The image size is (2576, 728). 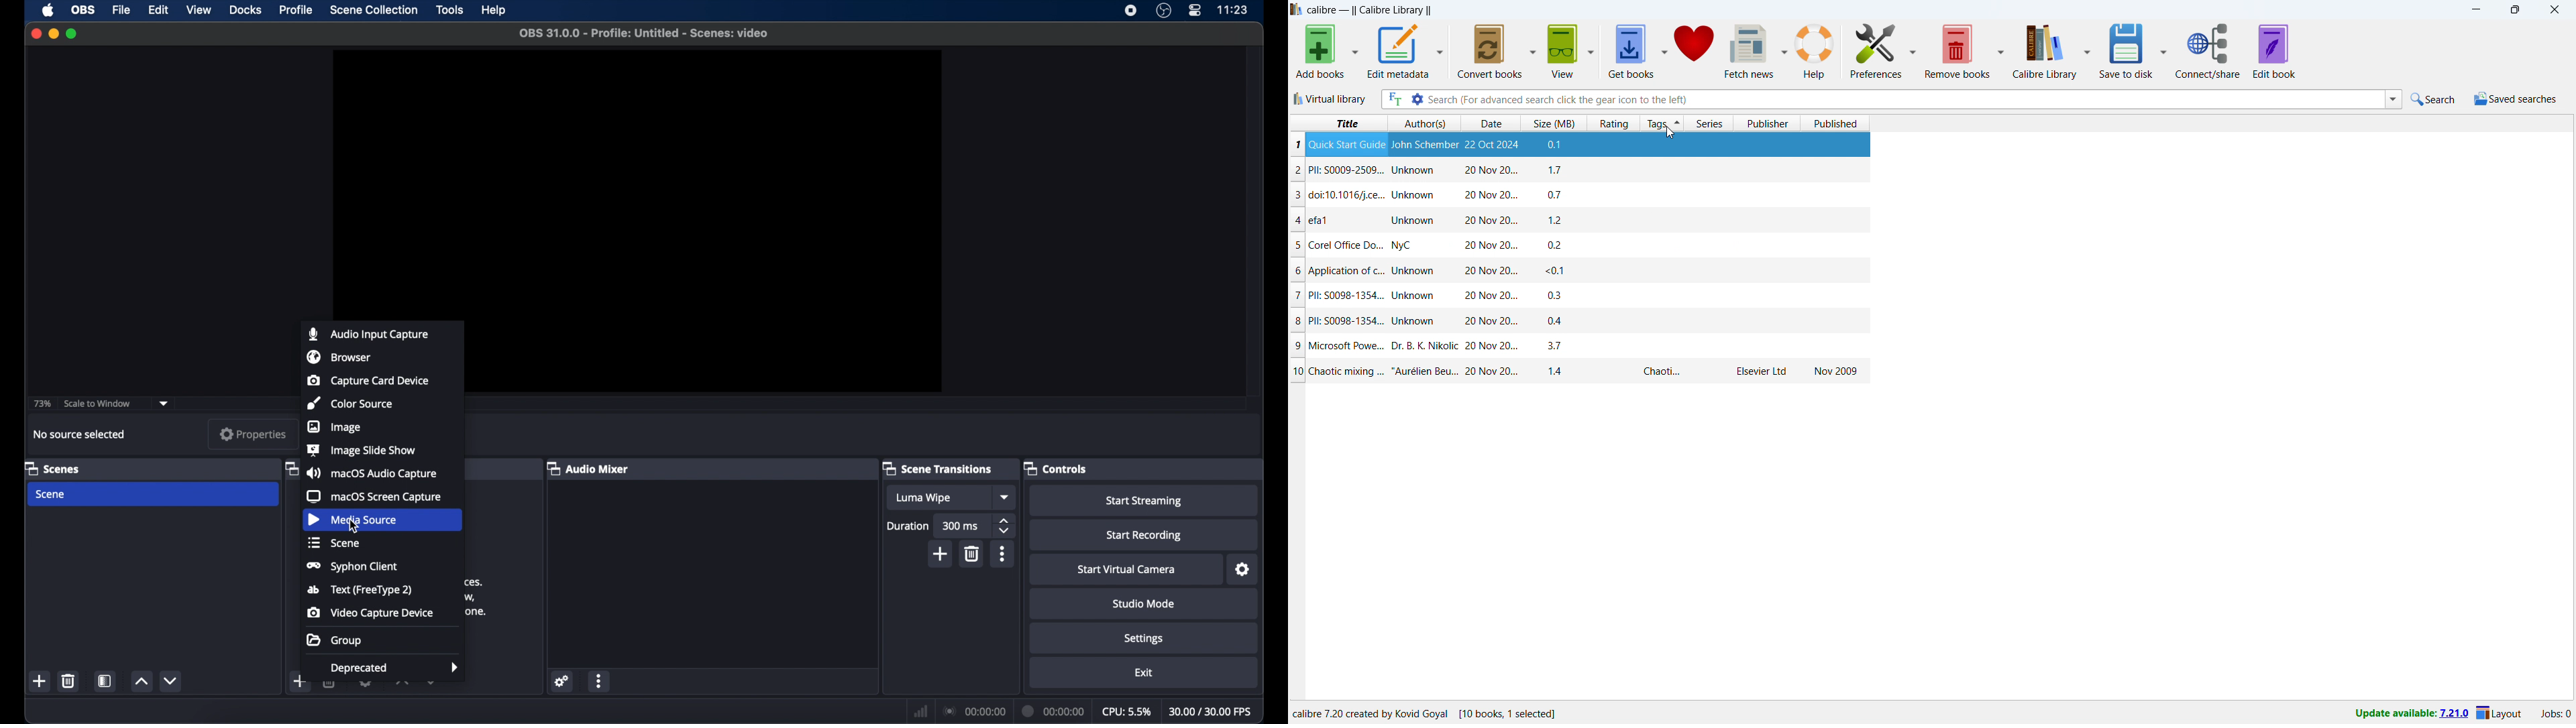 I want to click on settings, so click(x=365, y=684).